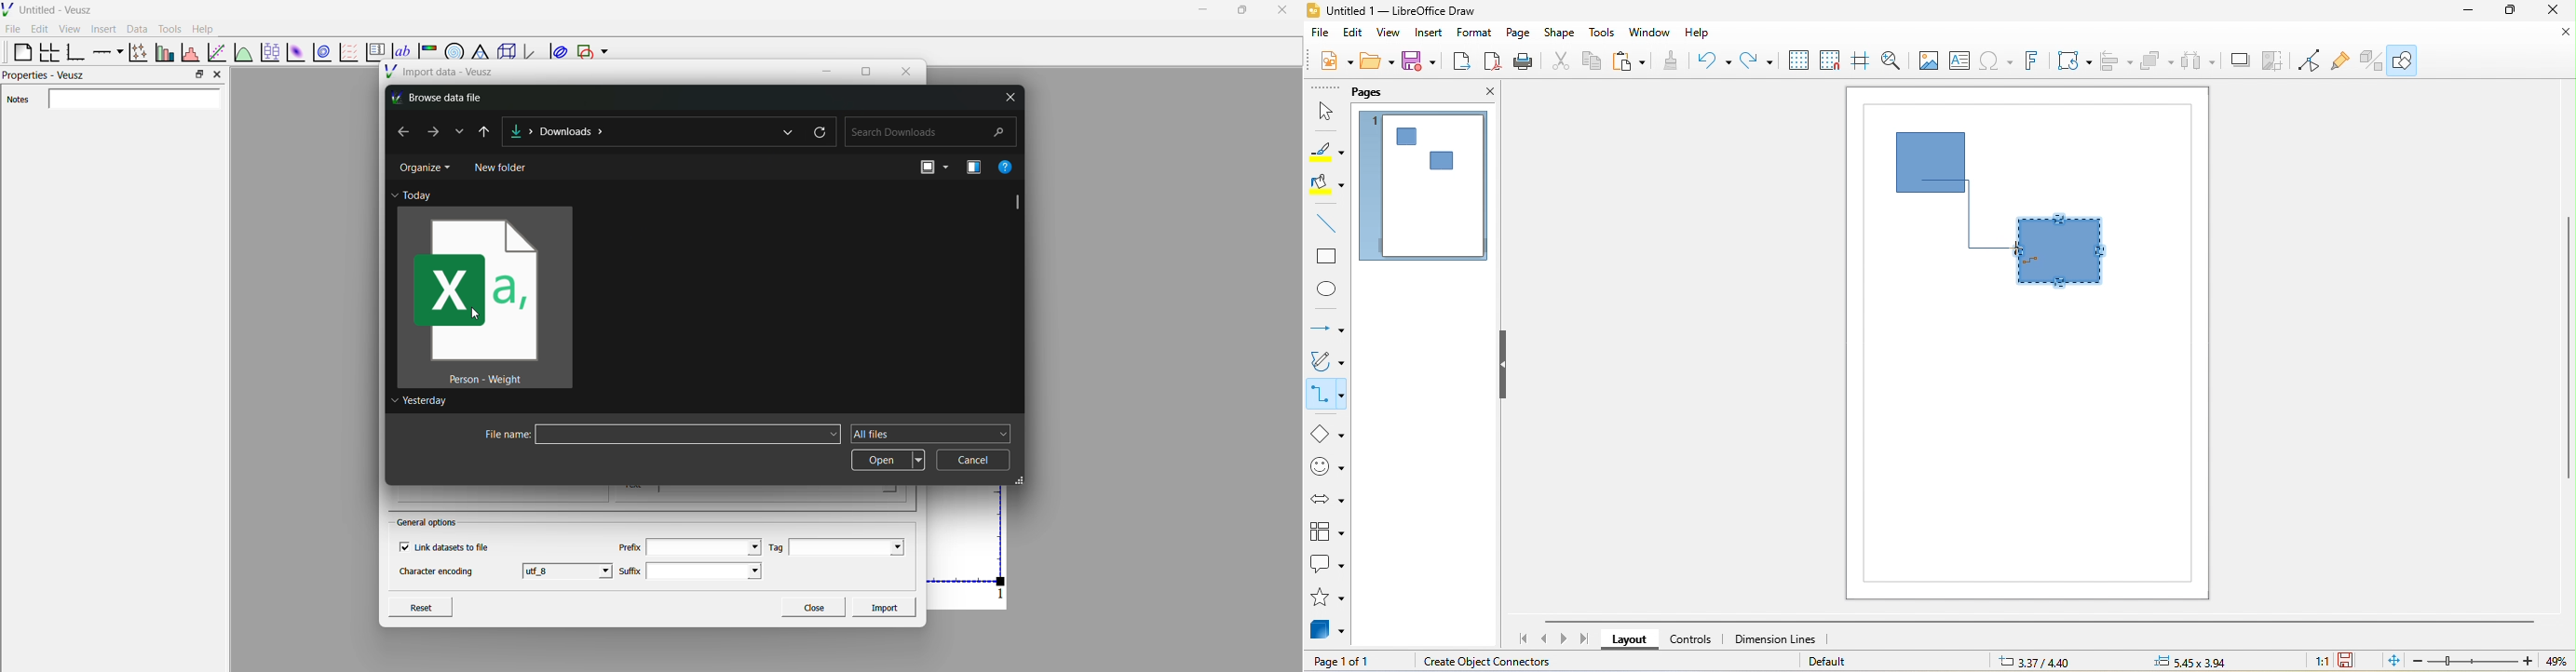 The height and width of the screenshot is (672, 2576). Describe the element at coordinates (1396, 10) in the screenshot. I see `untitled 1-libre office draw` at that location.